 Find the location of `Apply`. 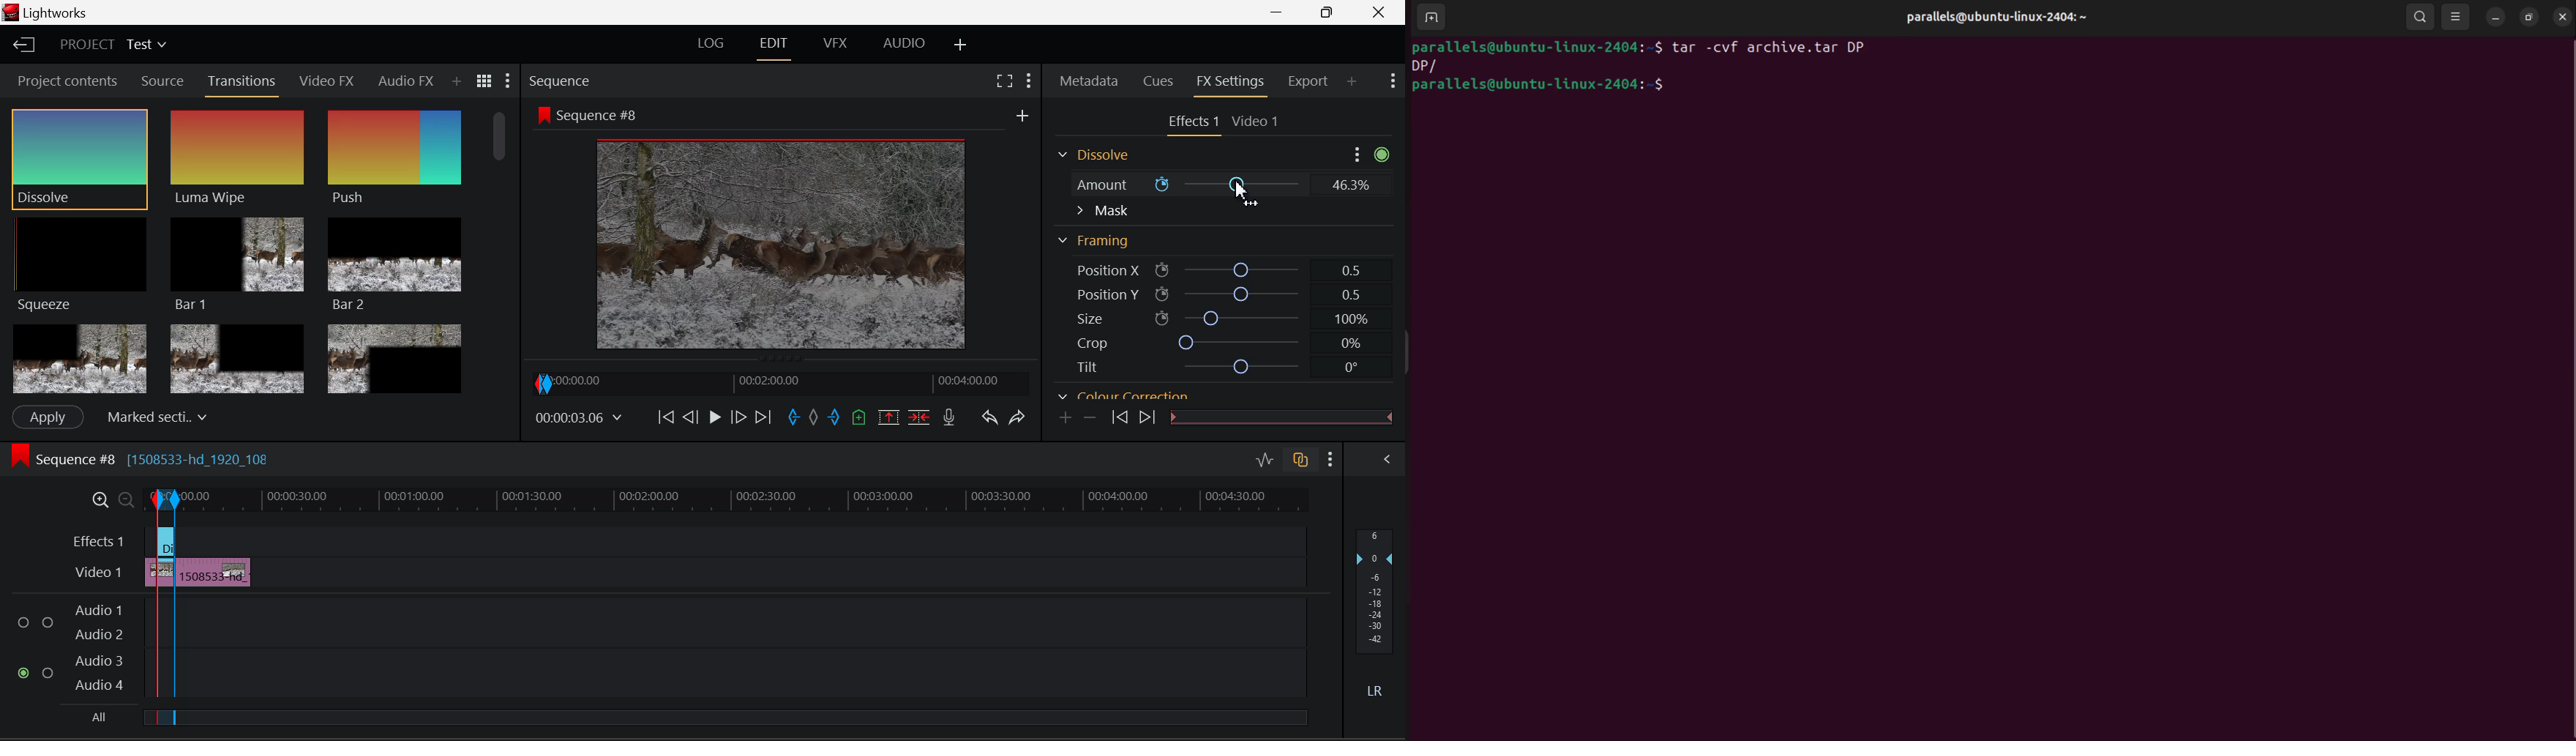

Apply is located at coordinates (48, 417).